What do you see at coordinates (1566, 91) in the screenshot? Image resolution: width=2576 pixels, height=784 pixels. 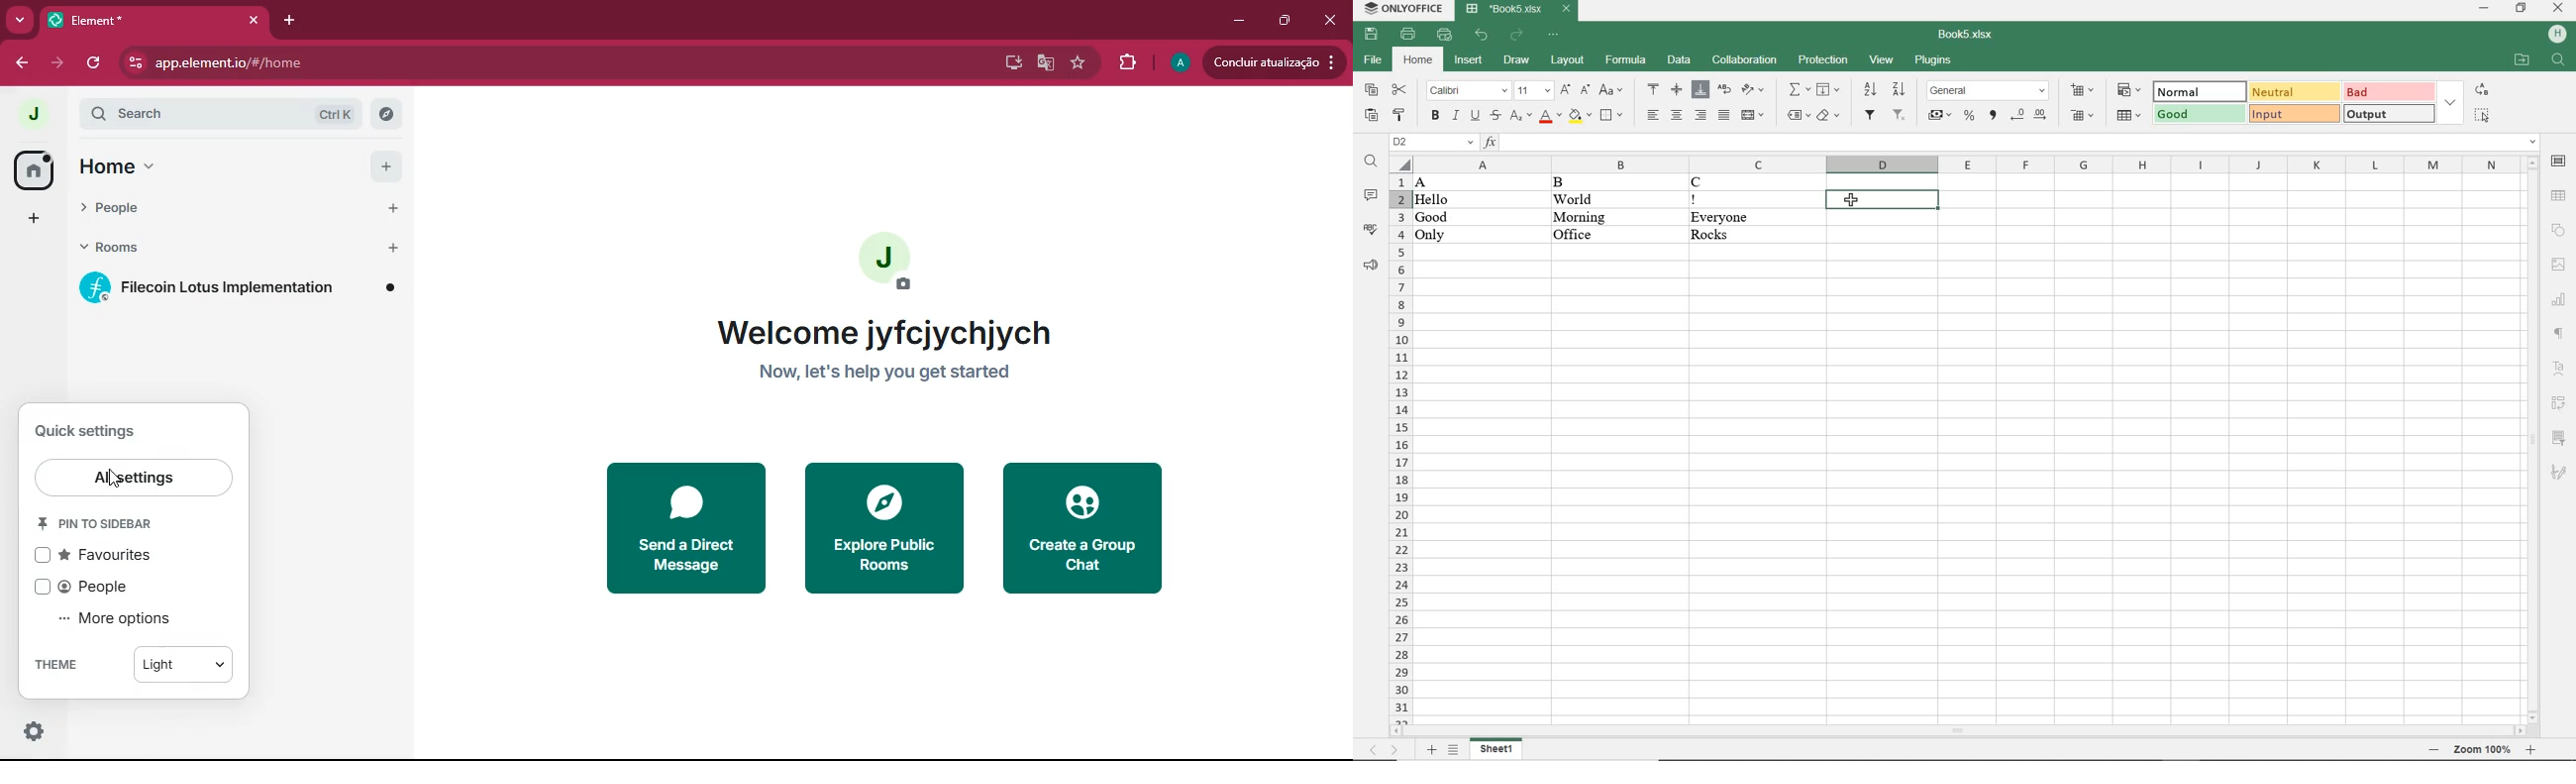 I see `INCREMENT FONT SIZE` at bounding box center [1566, 91].